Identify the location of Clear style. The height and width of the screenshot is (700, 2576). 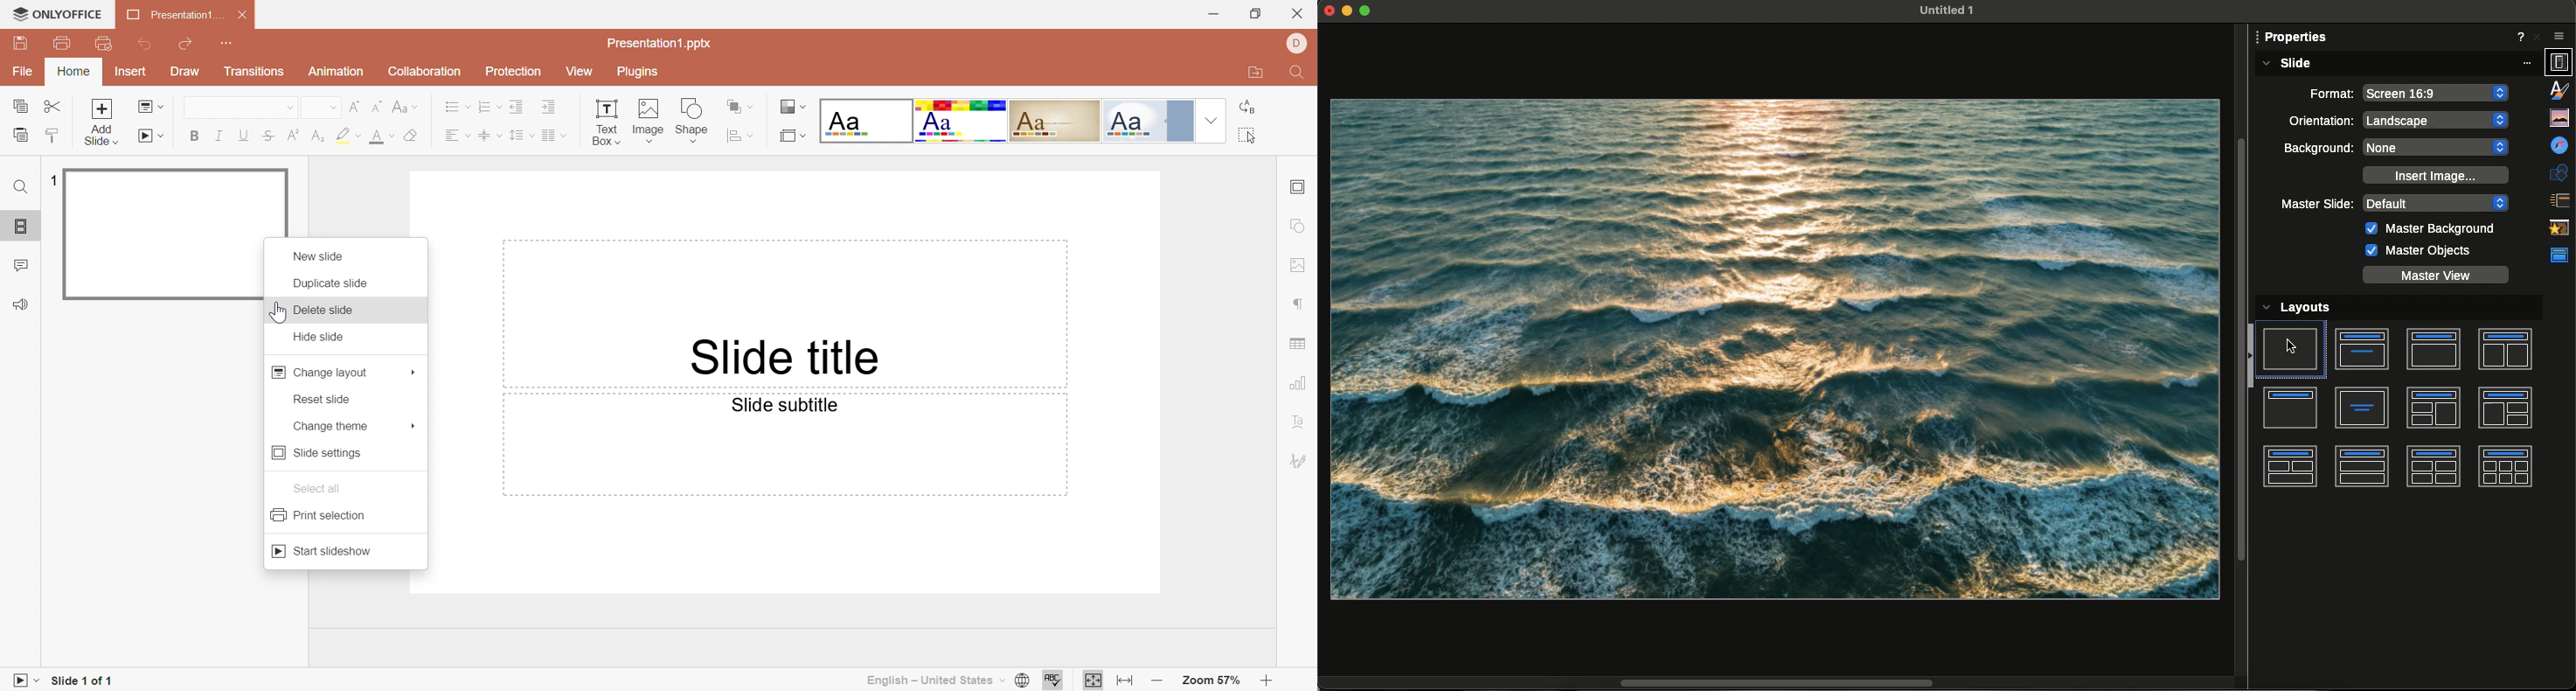
(411, 135).